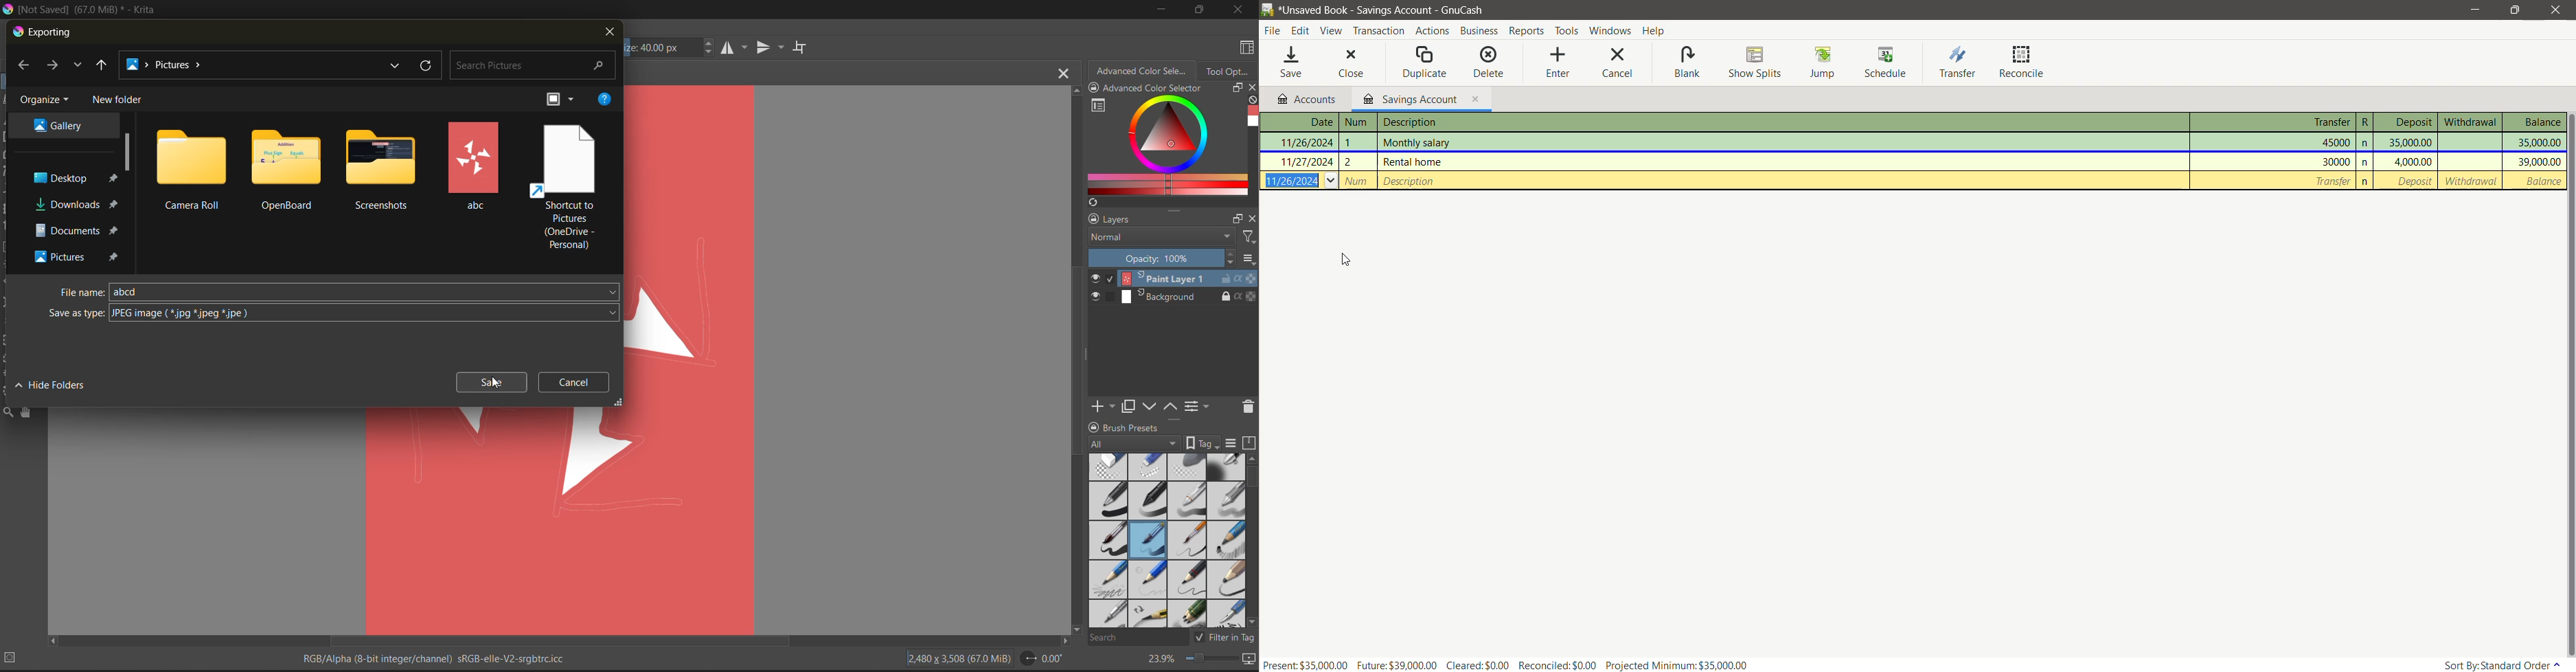 Image resolution: width=2576 pixels, height=672 pixels. Describe the element at coordinates (1297, 181) in the screenshot. I see `11/26/2024` at that location.